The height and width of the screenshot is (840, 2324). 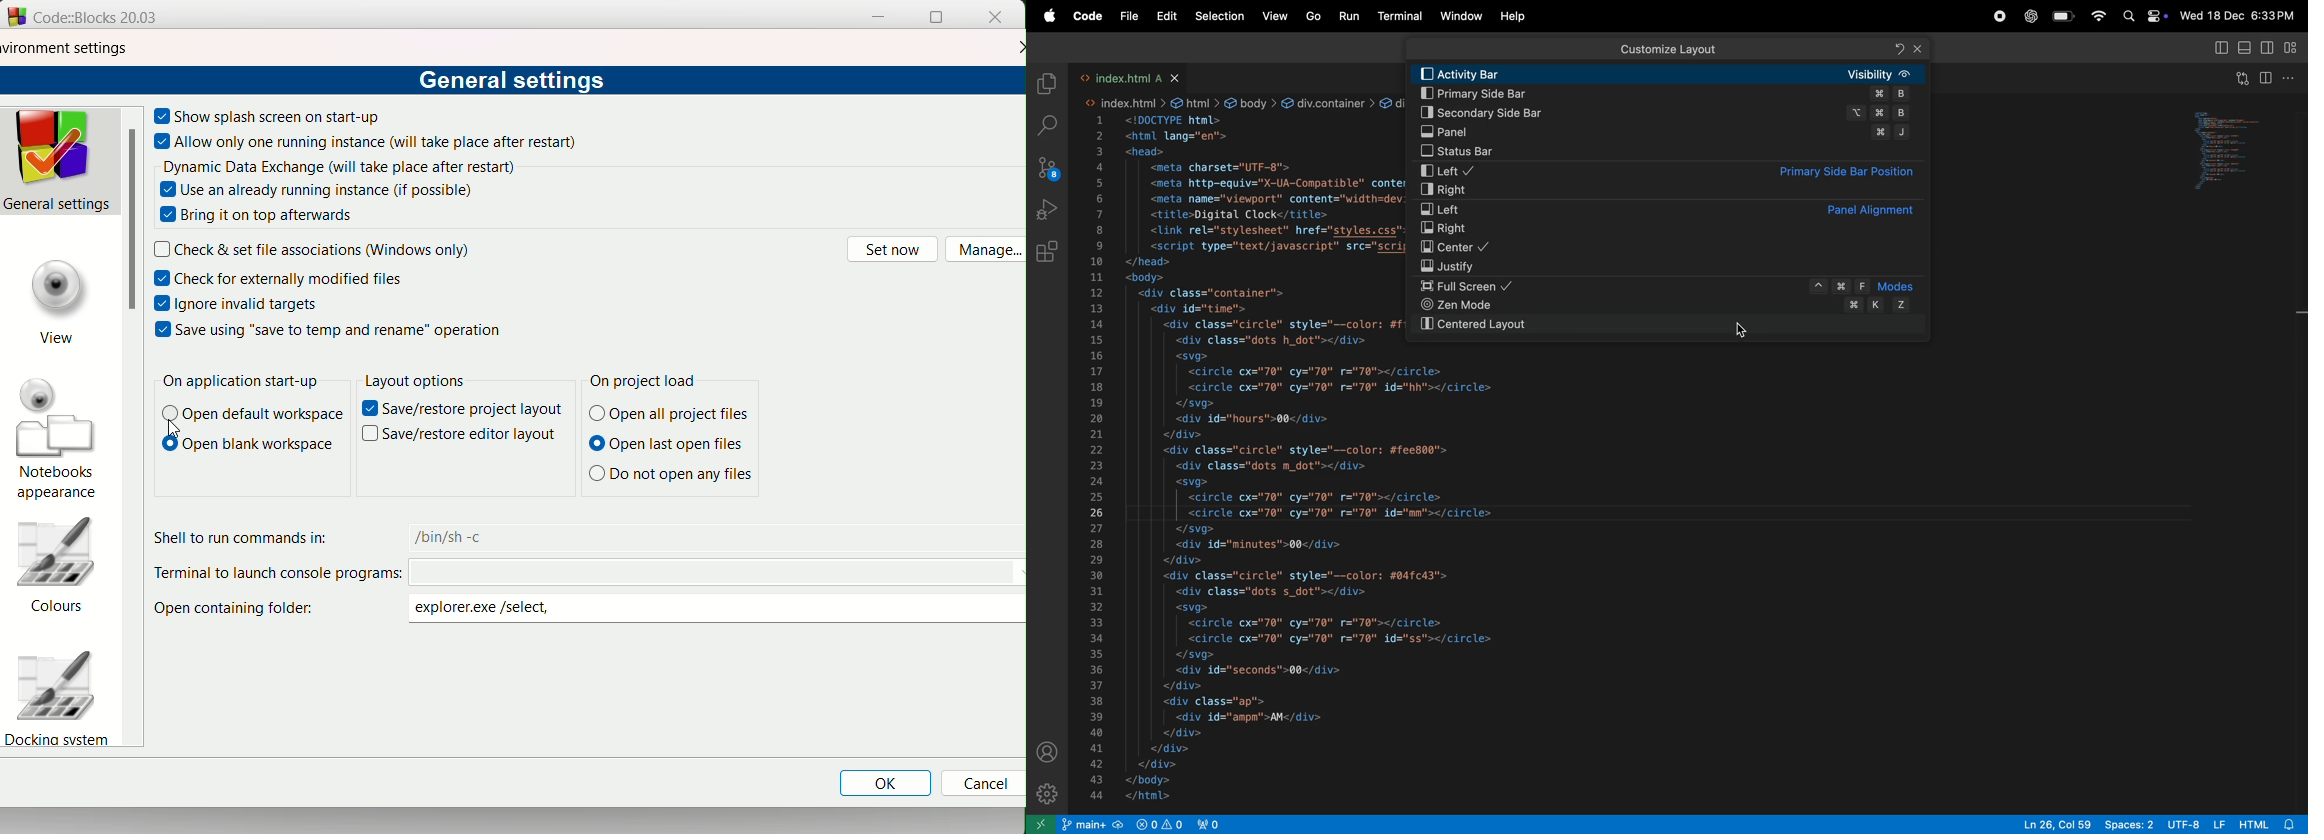 What do you see at coordinates (1048, 794) in the screenshot?
I see `settings` at bounding box center [1048, 794].